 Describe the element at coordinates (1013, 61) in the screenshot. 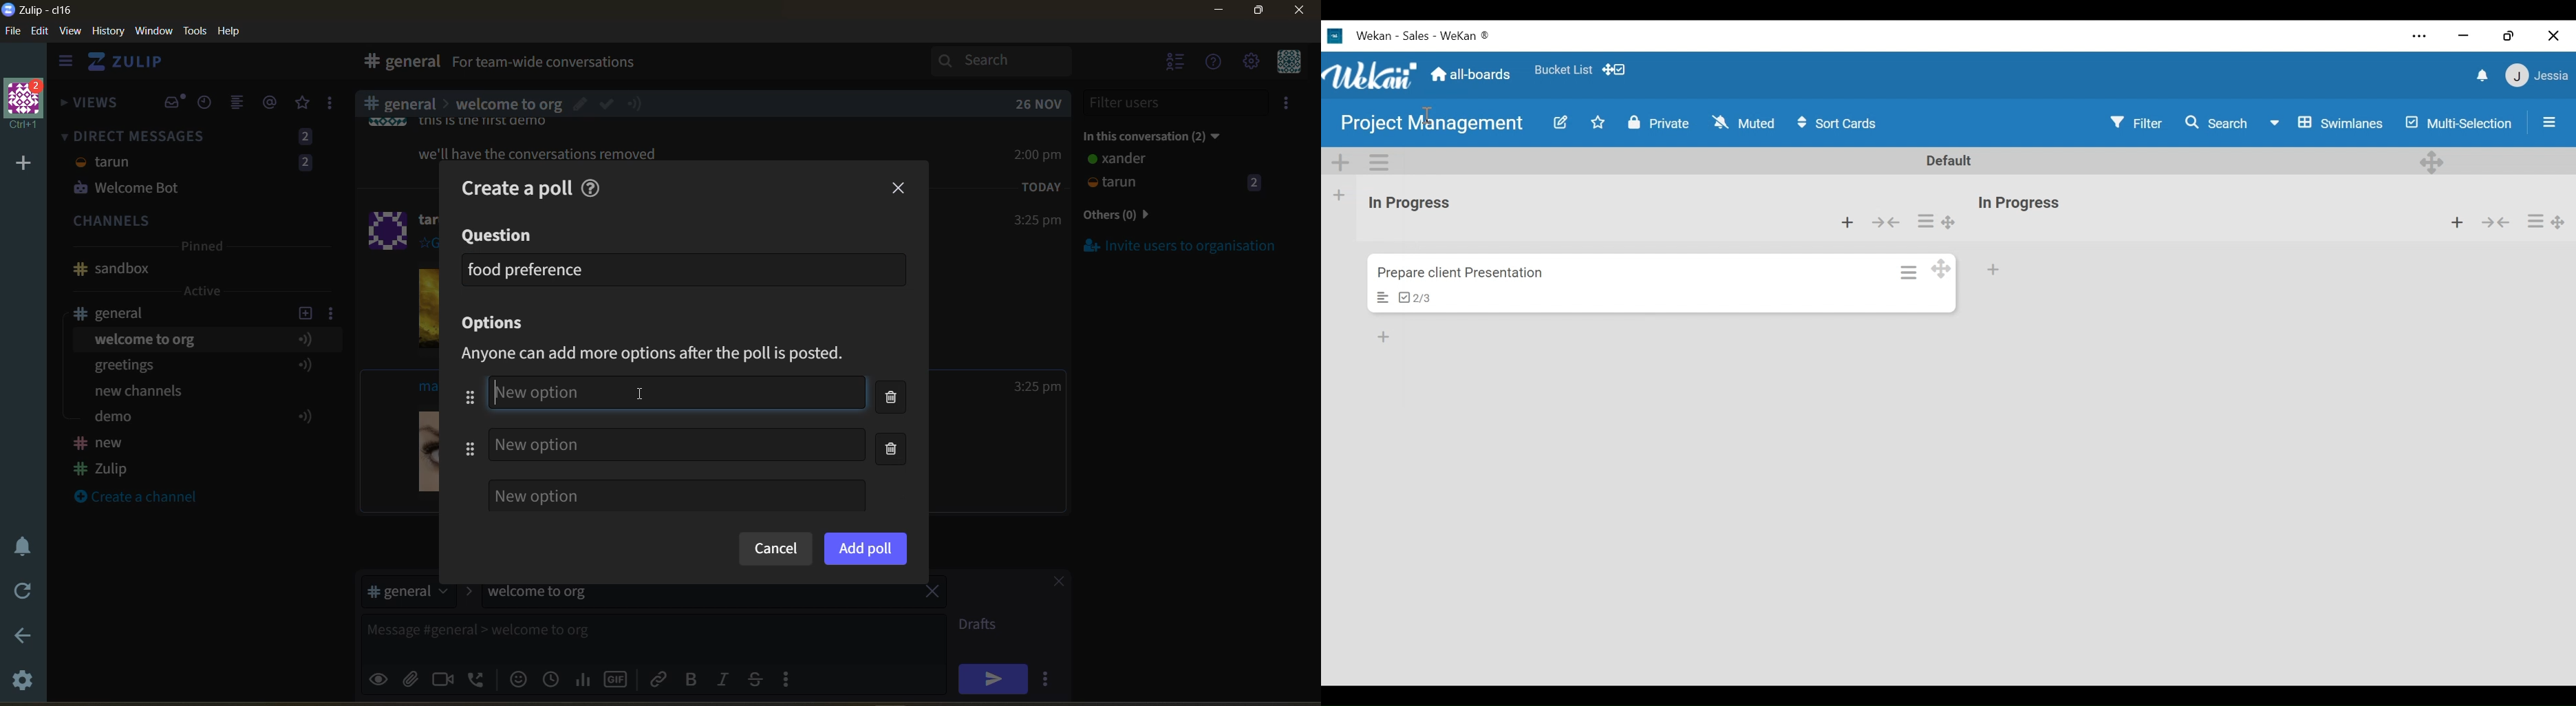

I see `search` at that location.